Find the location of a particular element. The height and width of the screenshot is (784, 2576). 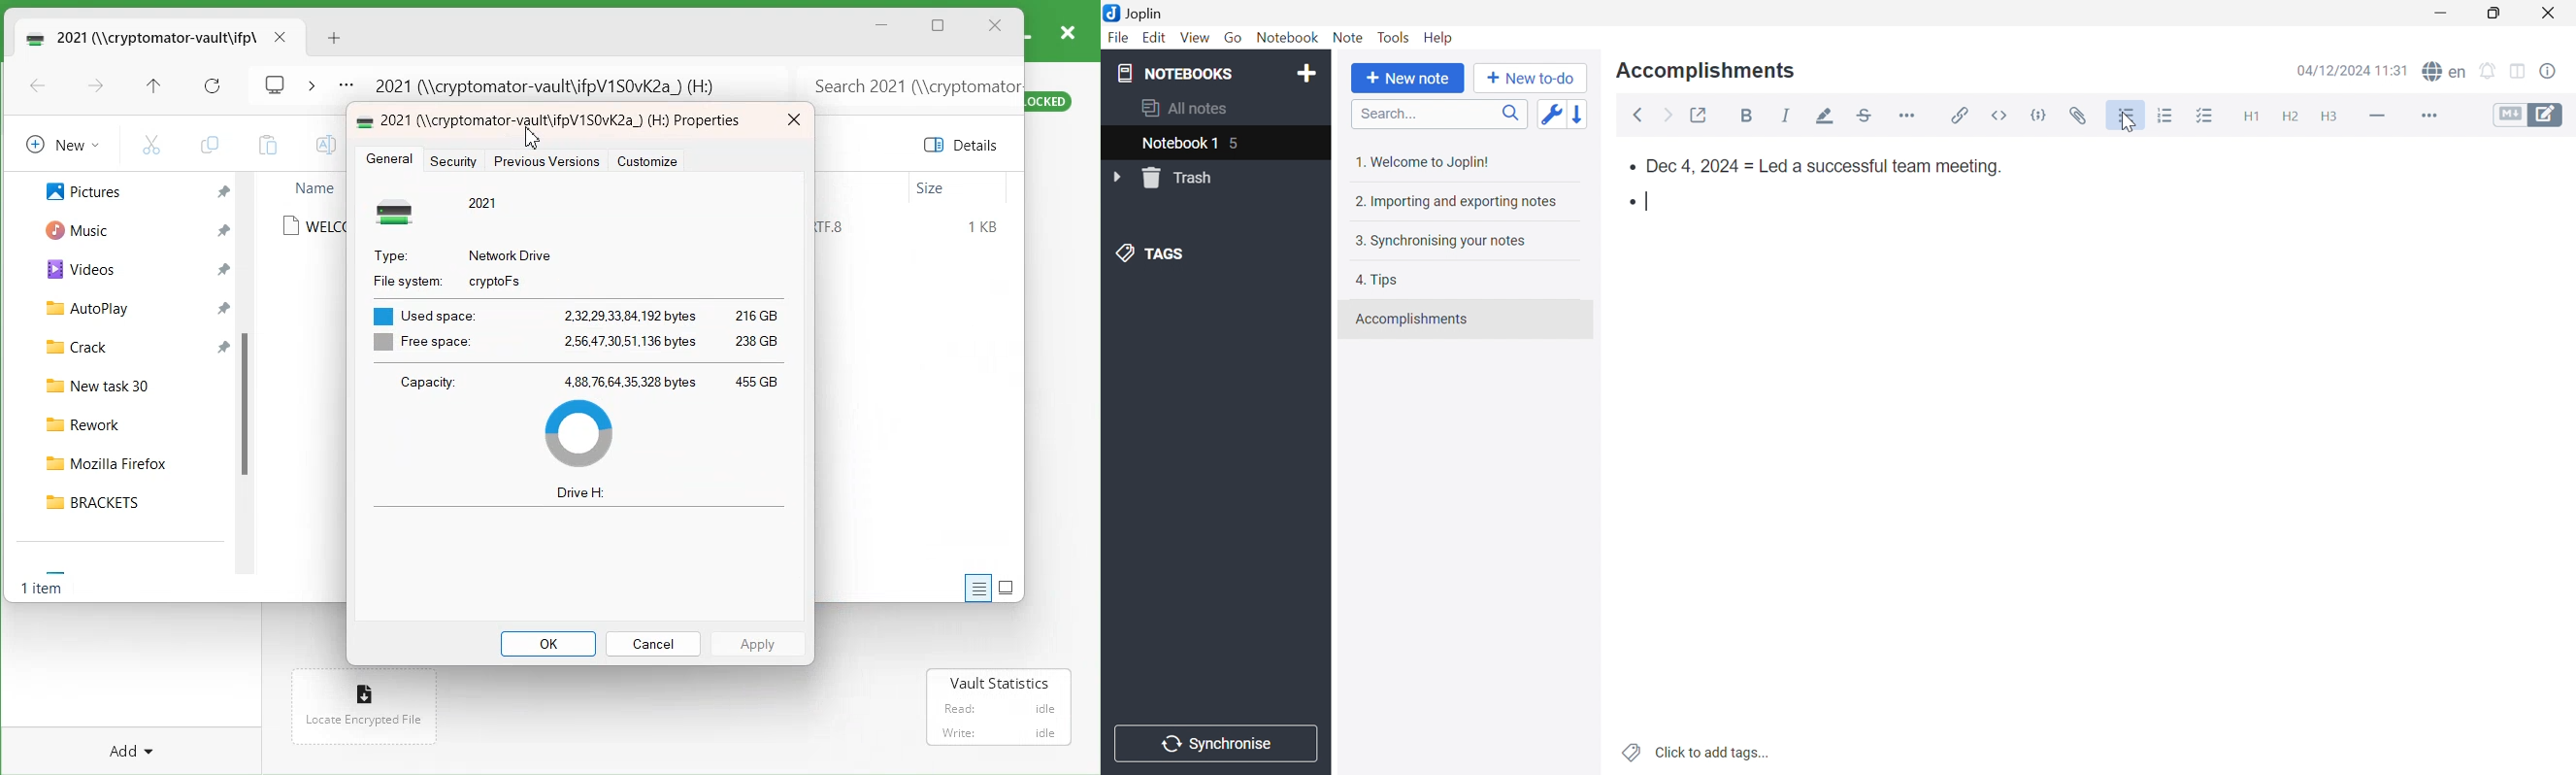

inline code is located at coordinates (2000, 115).